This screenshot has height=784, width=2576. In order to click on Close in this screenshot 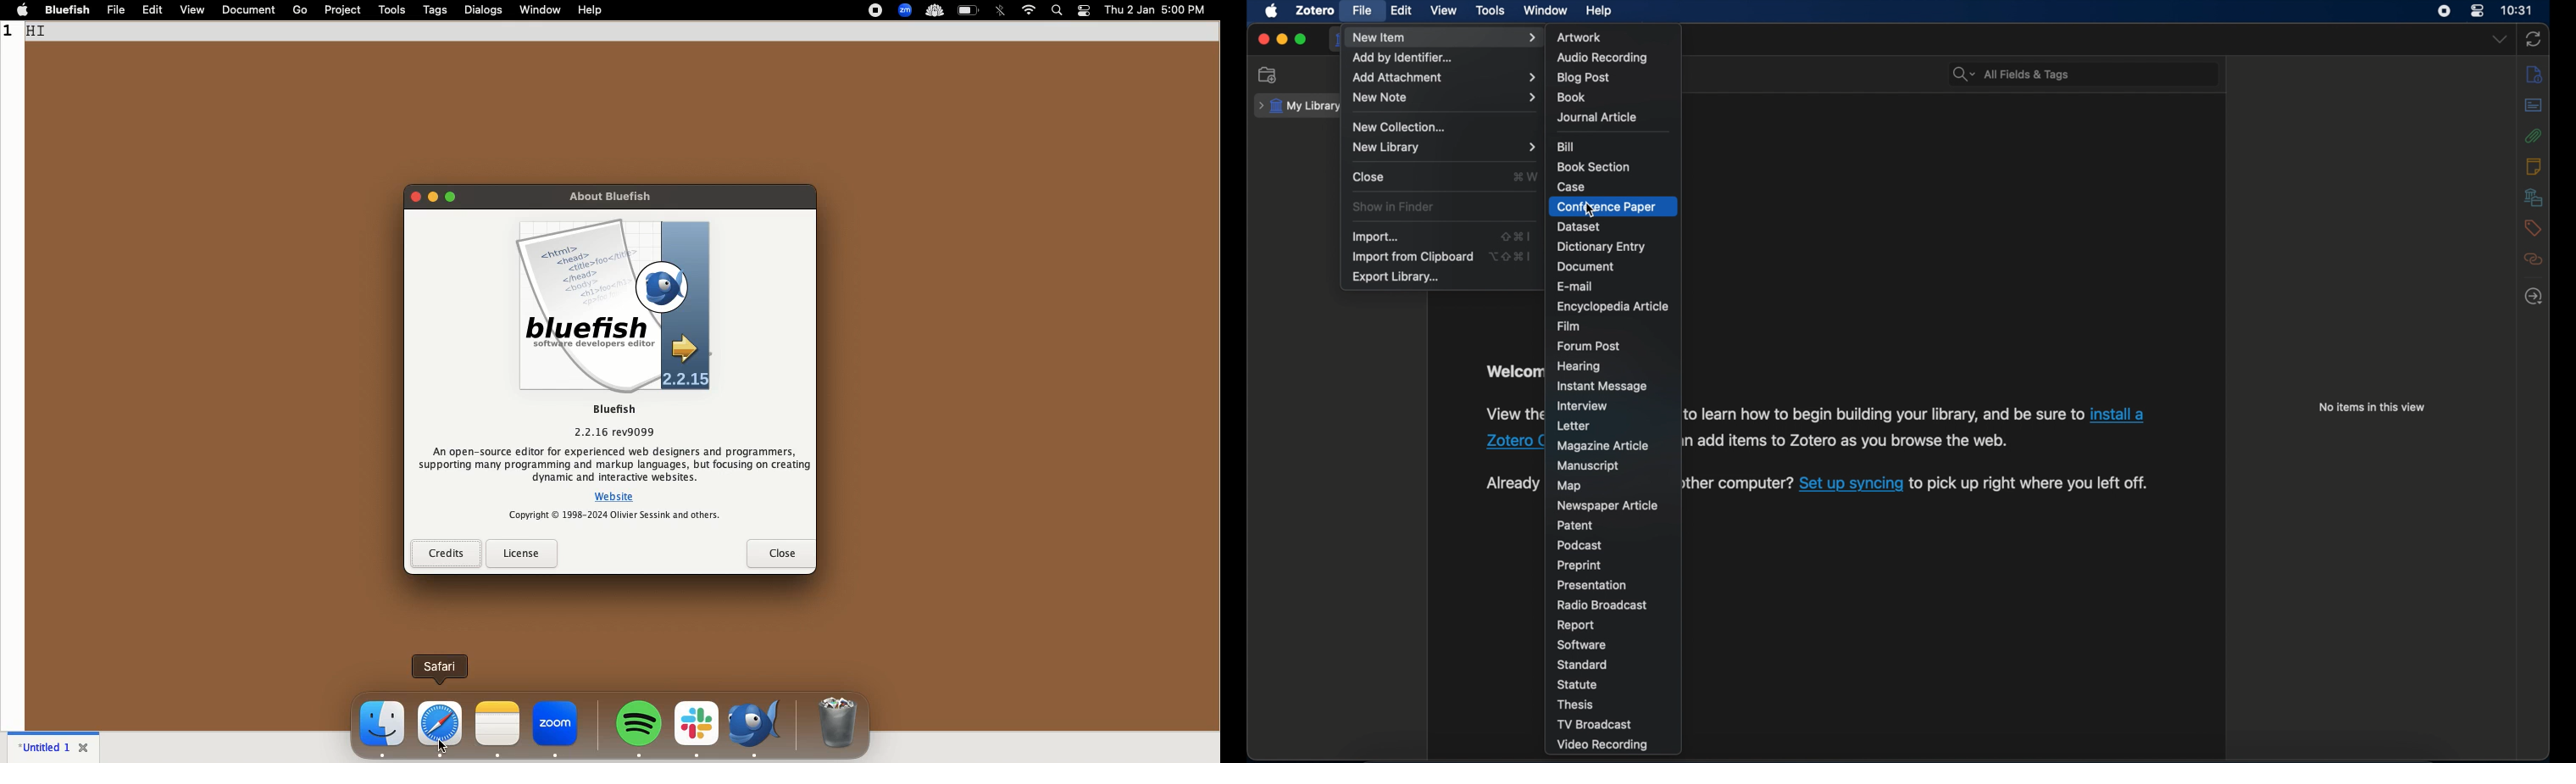, I will do `click(86, 748)`.